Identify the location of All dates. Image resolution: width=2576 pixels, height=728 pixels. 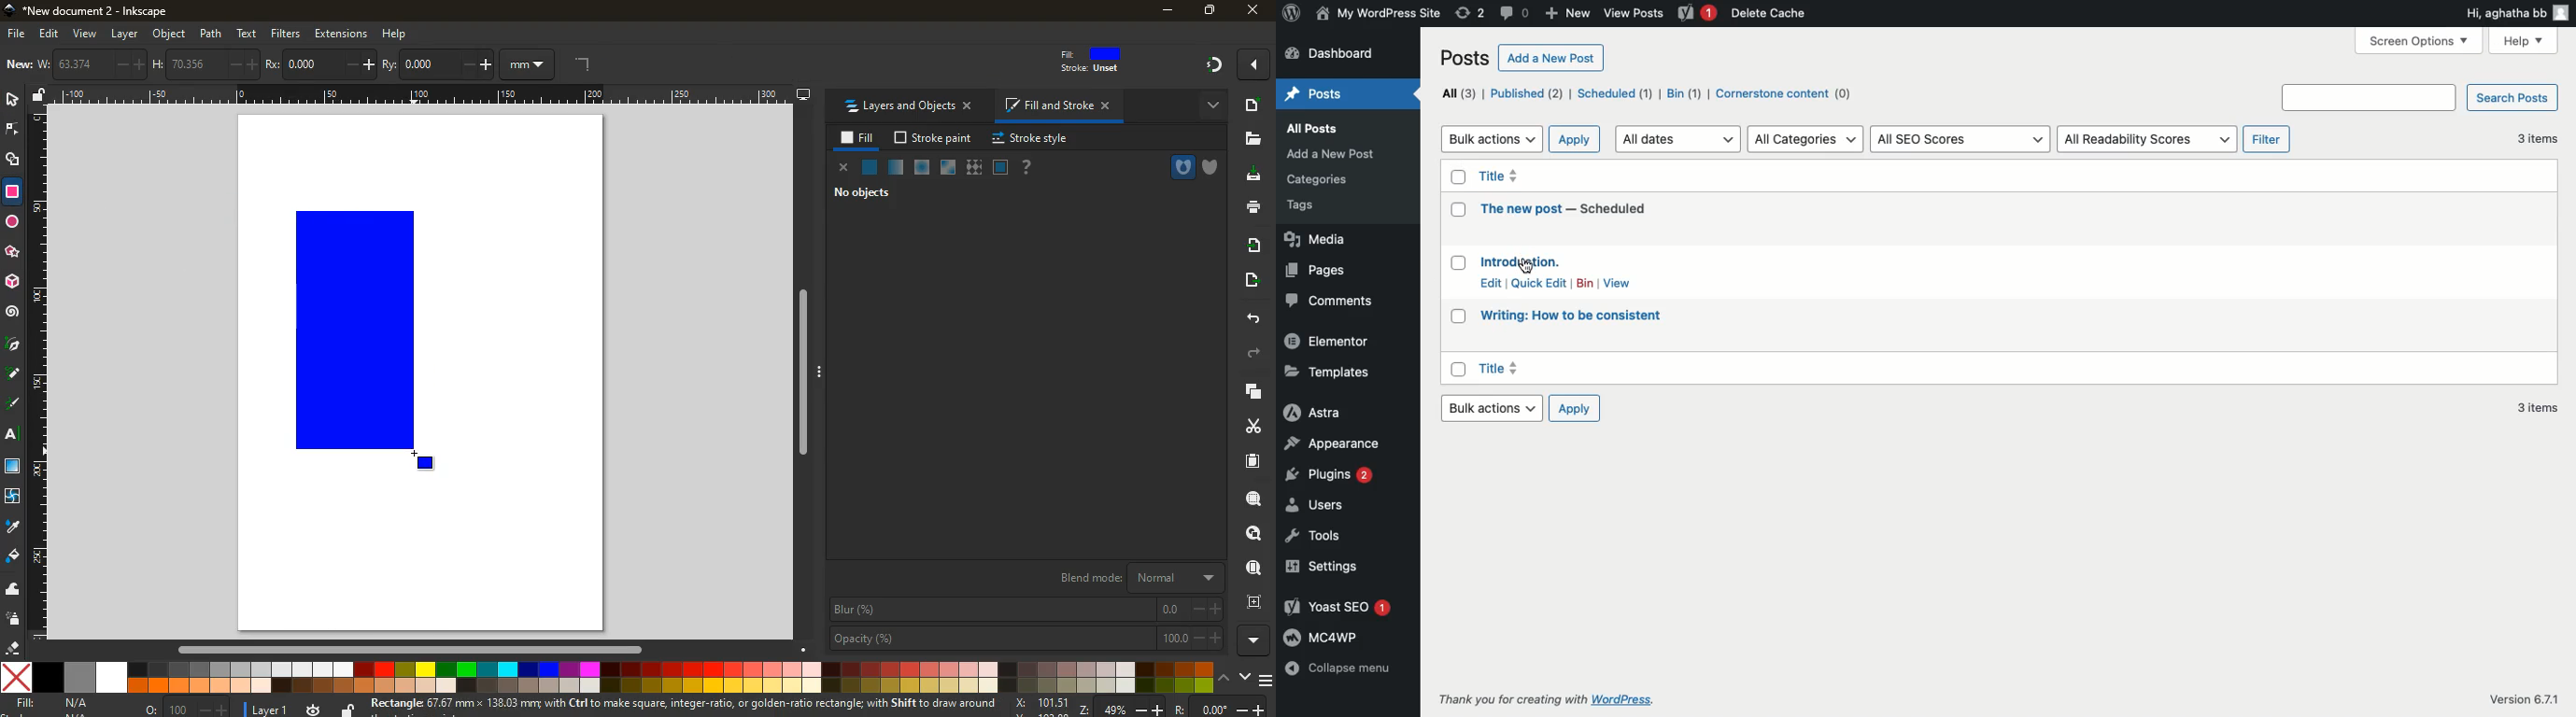
(1677, 139).